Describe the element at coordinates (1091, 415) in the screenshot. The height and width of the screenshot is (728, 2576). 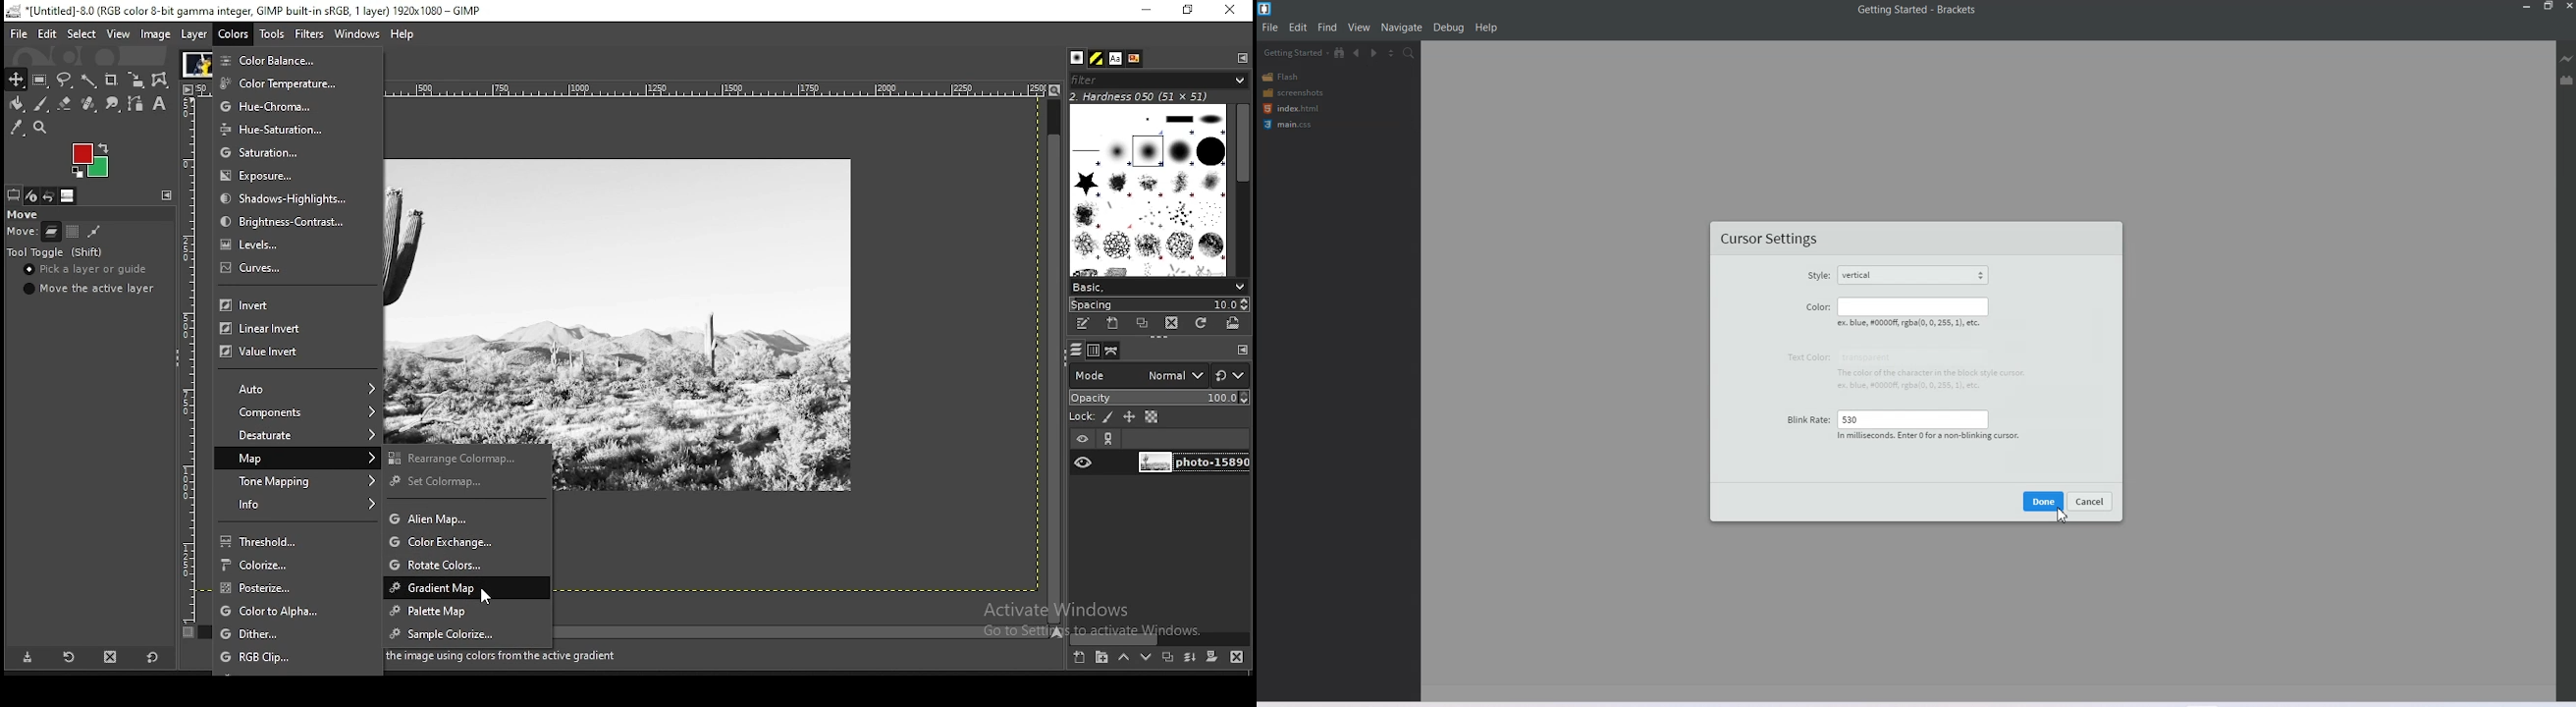
I see `lock pixels` at that location.